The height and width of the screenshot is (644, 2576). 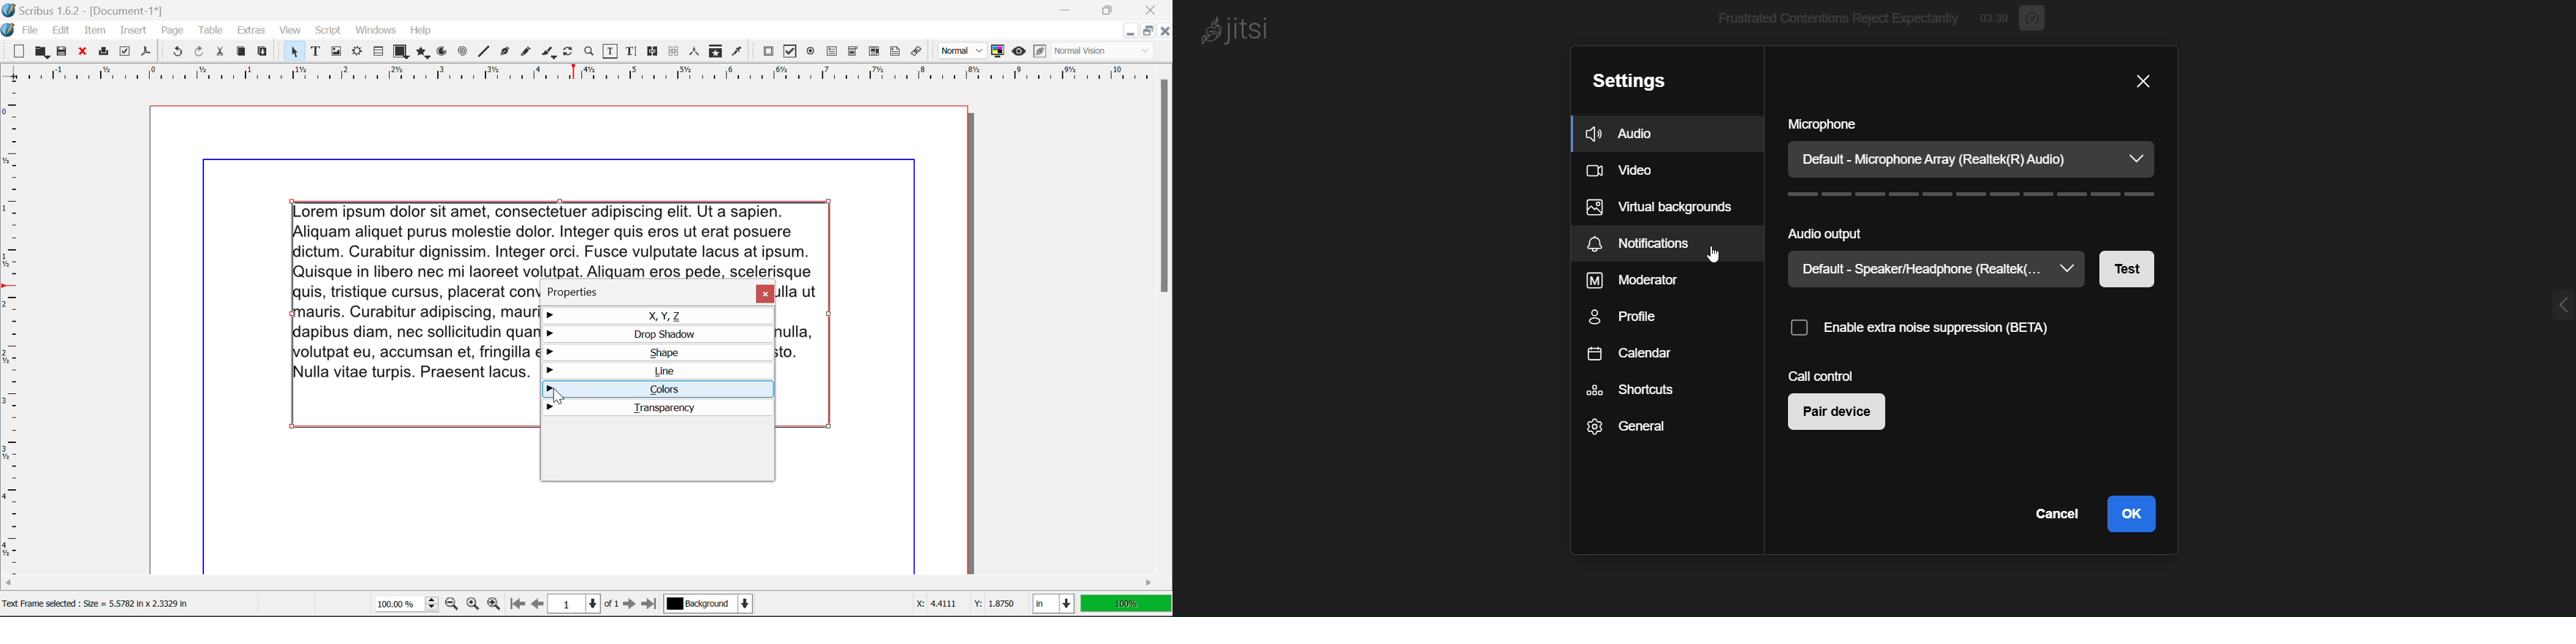 I want to click on calendar, so click(x=1646, y=358).